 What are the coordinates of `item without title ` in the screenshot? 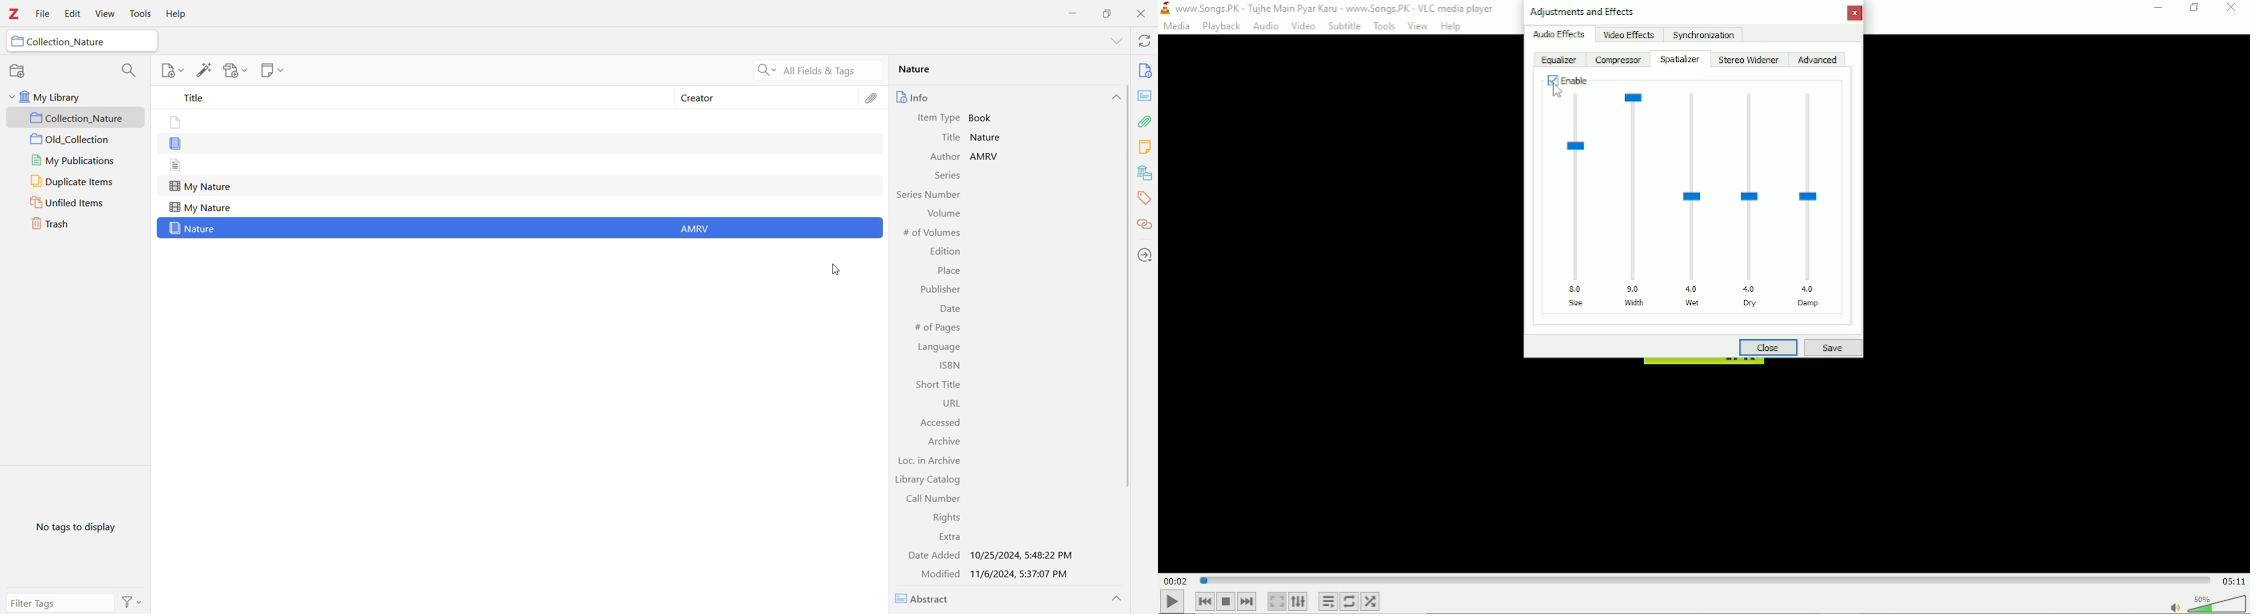 It's located at (176, 145).